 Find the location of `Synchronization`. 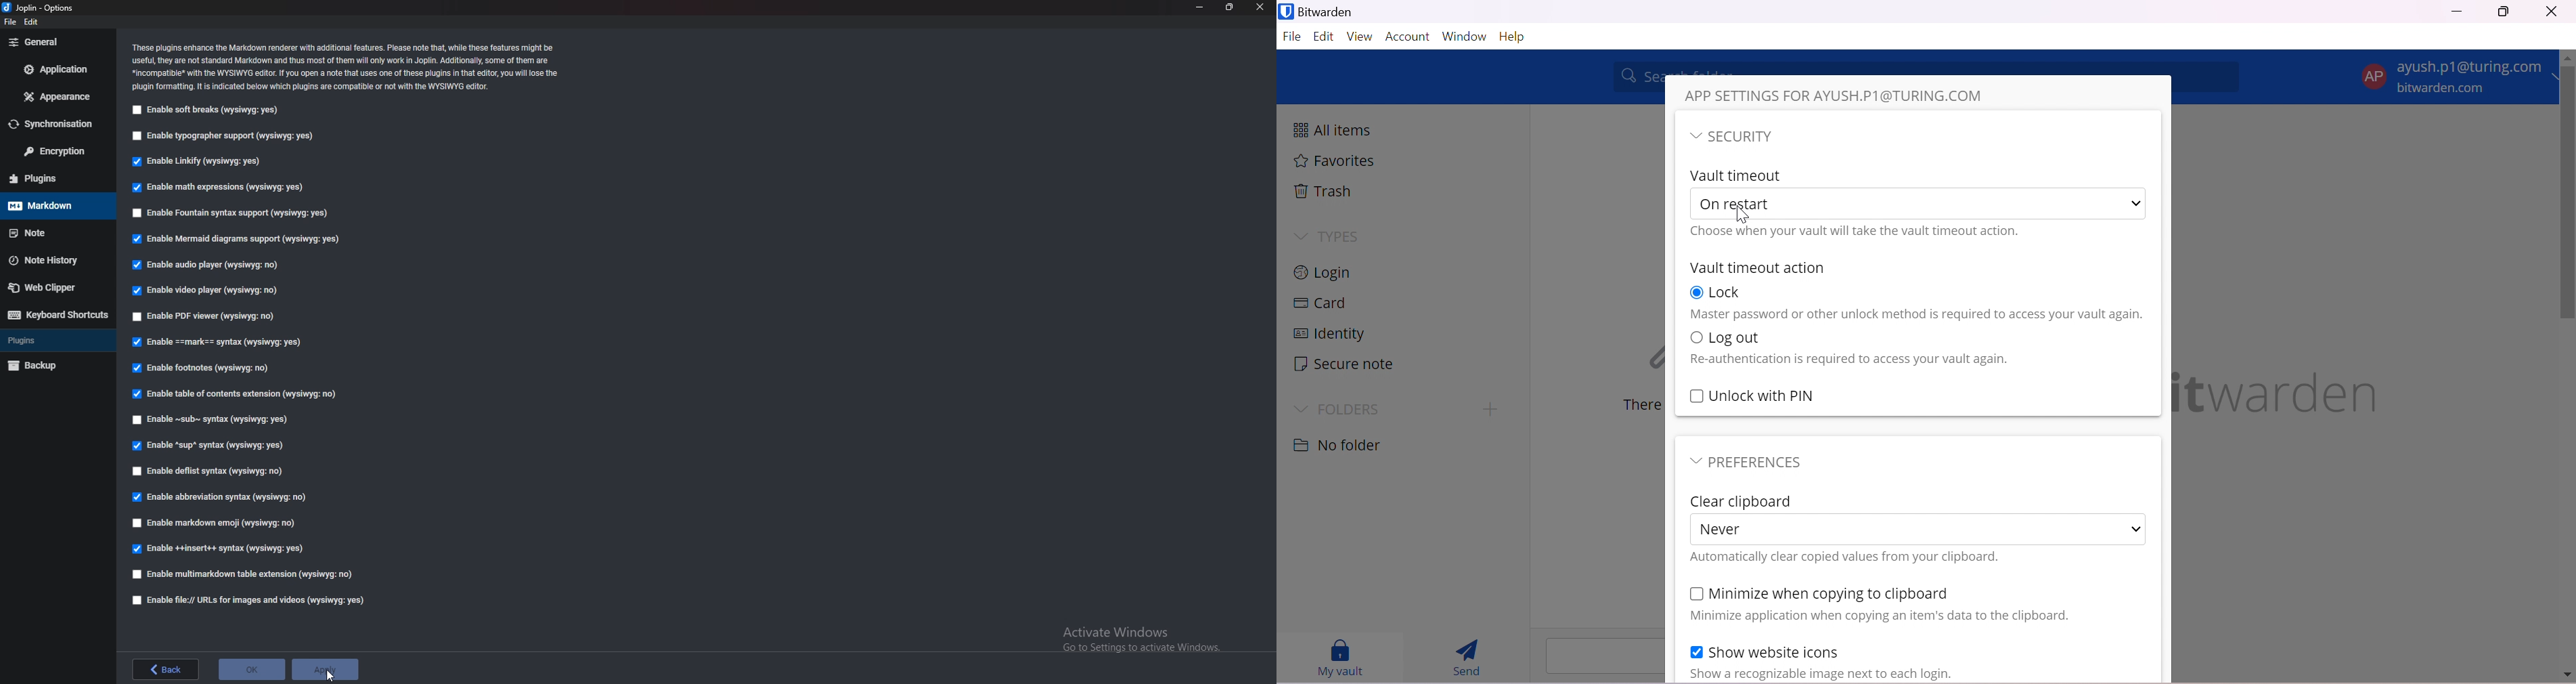

Synchronization is located at coordinates (56, 124).